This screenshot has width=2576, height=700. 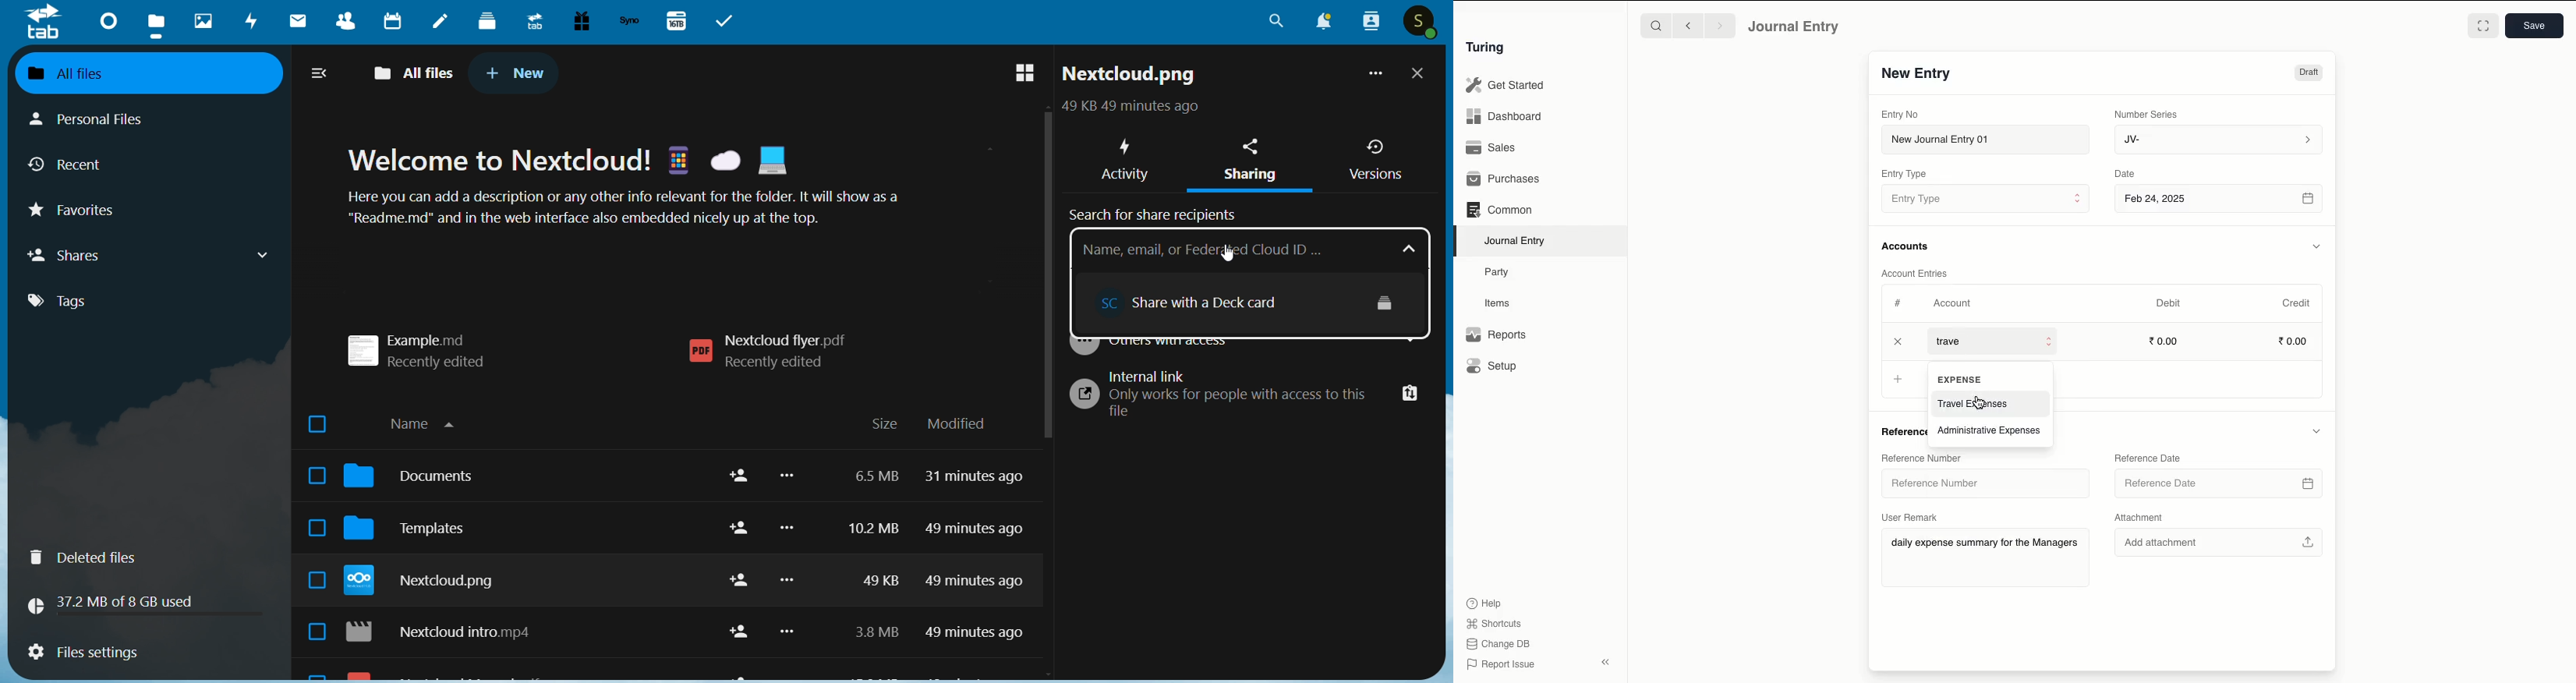 I want to click on file size , so click(x=870, y=559).